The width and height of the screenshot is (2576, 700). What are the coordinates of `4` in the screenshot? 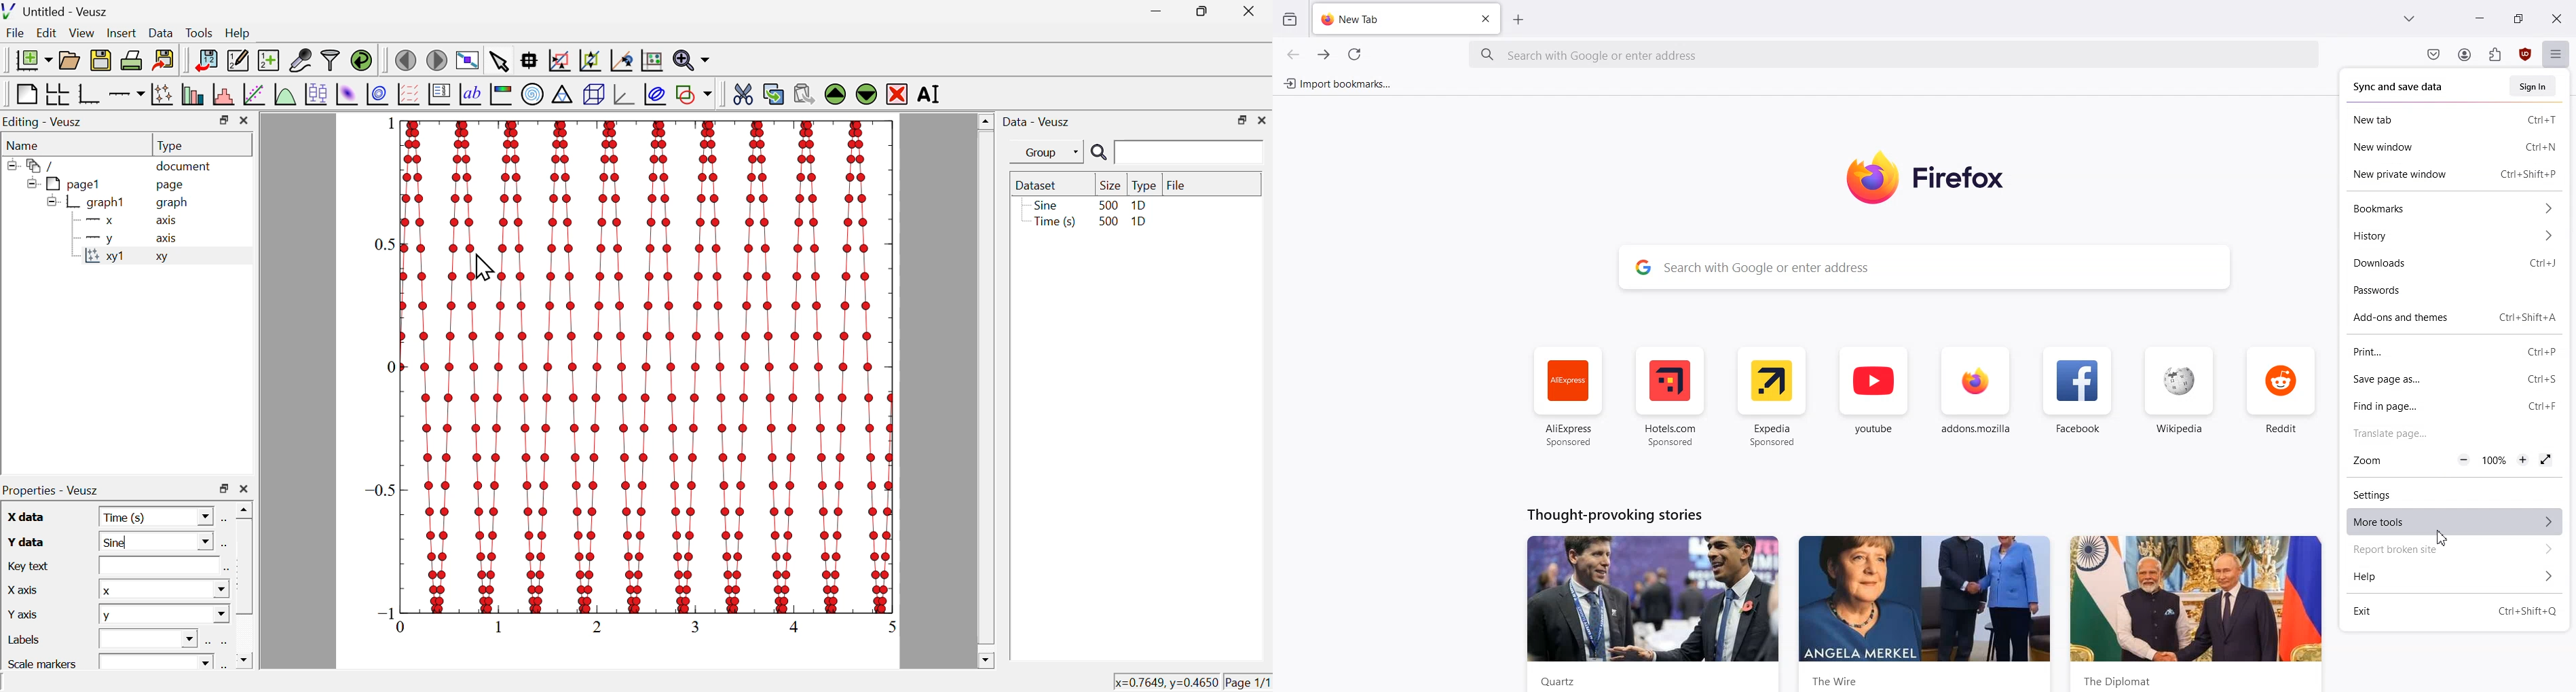 It's located at (798, 626).